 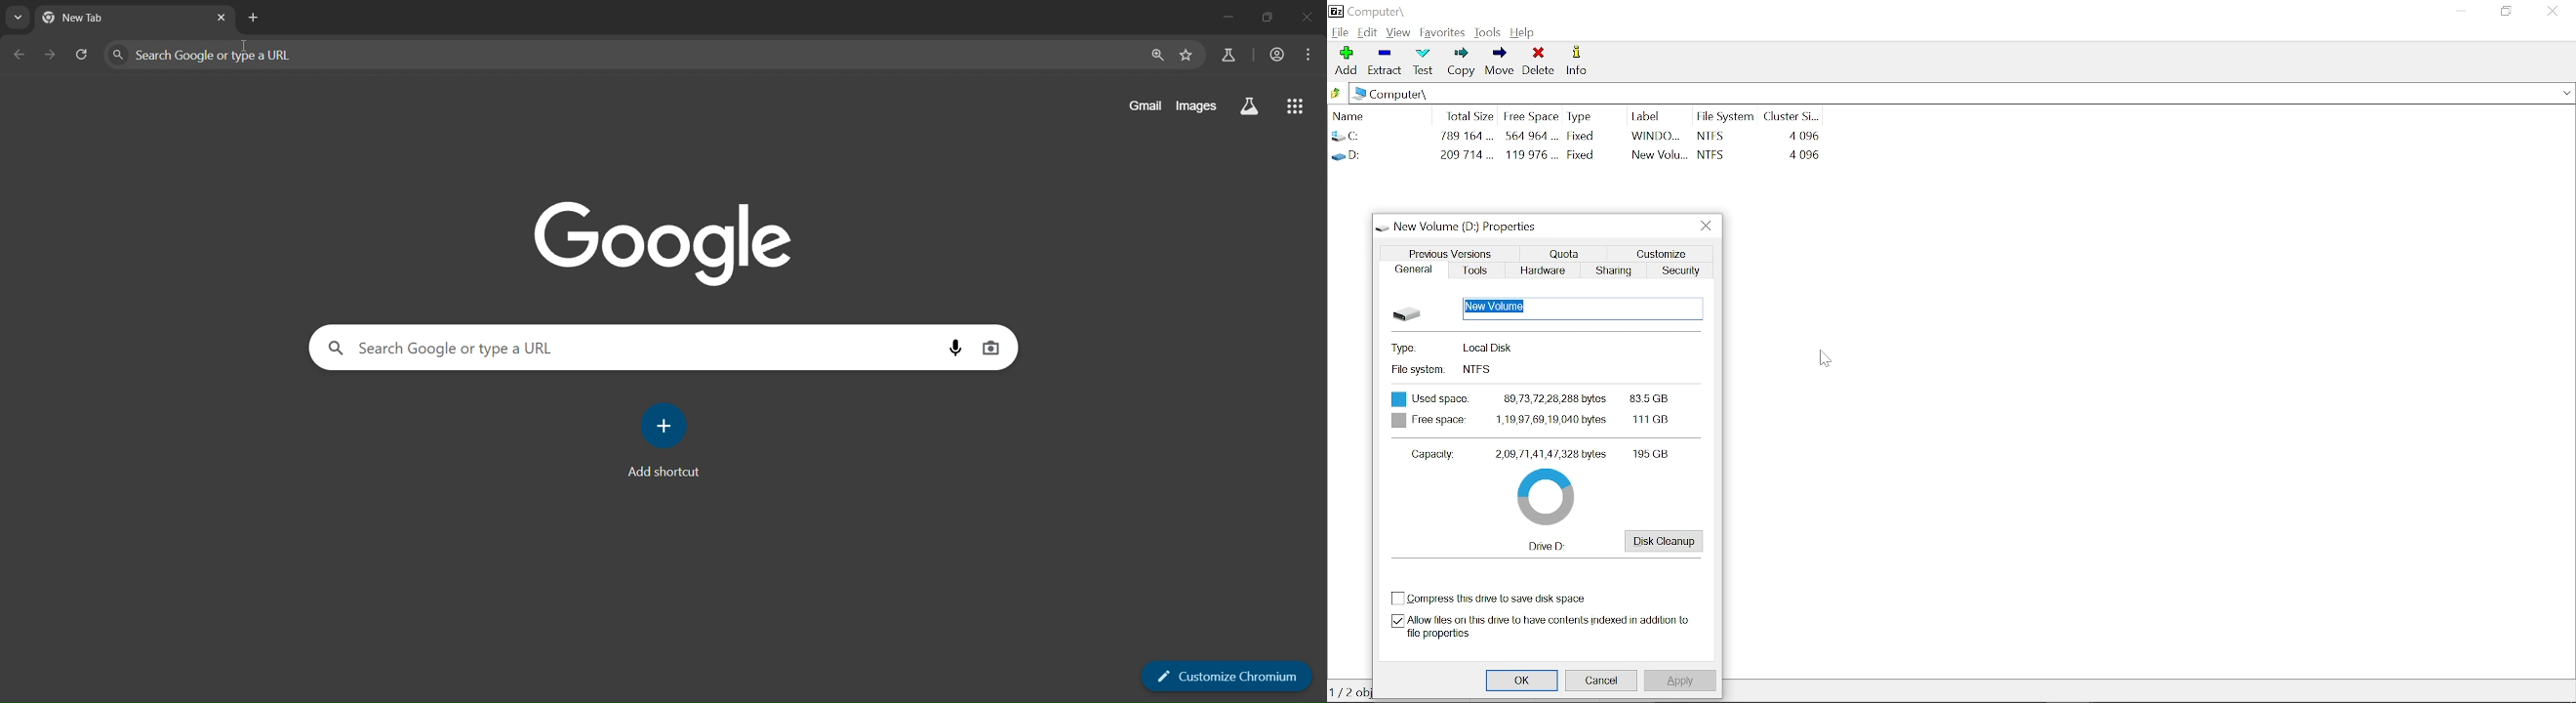 What do you see at coordinates (1248, 109) in the screenshot?
I see `search labs` at bounding box center [1248, 109].